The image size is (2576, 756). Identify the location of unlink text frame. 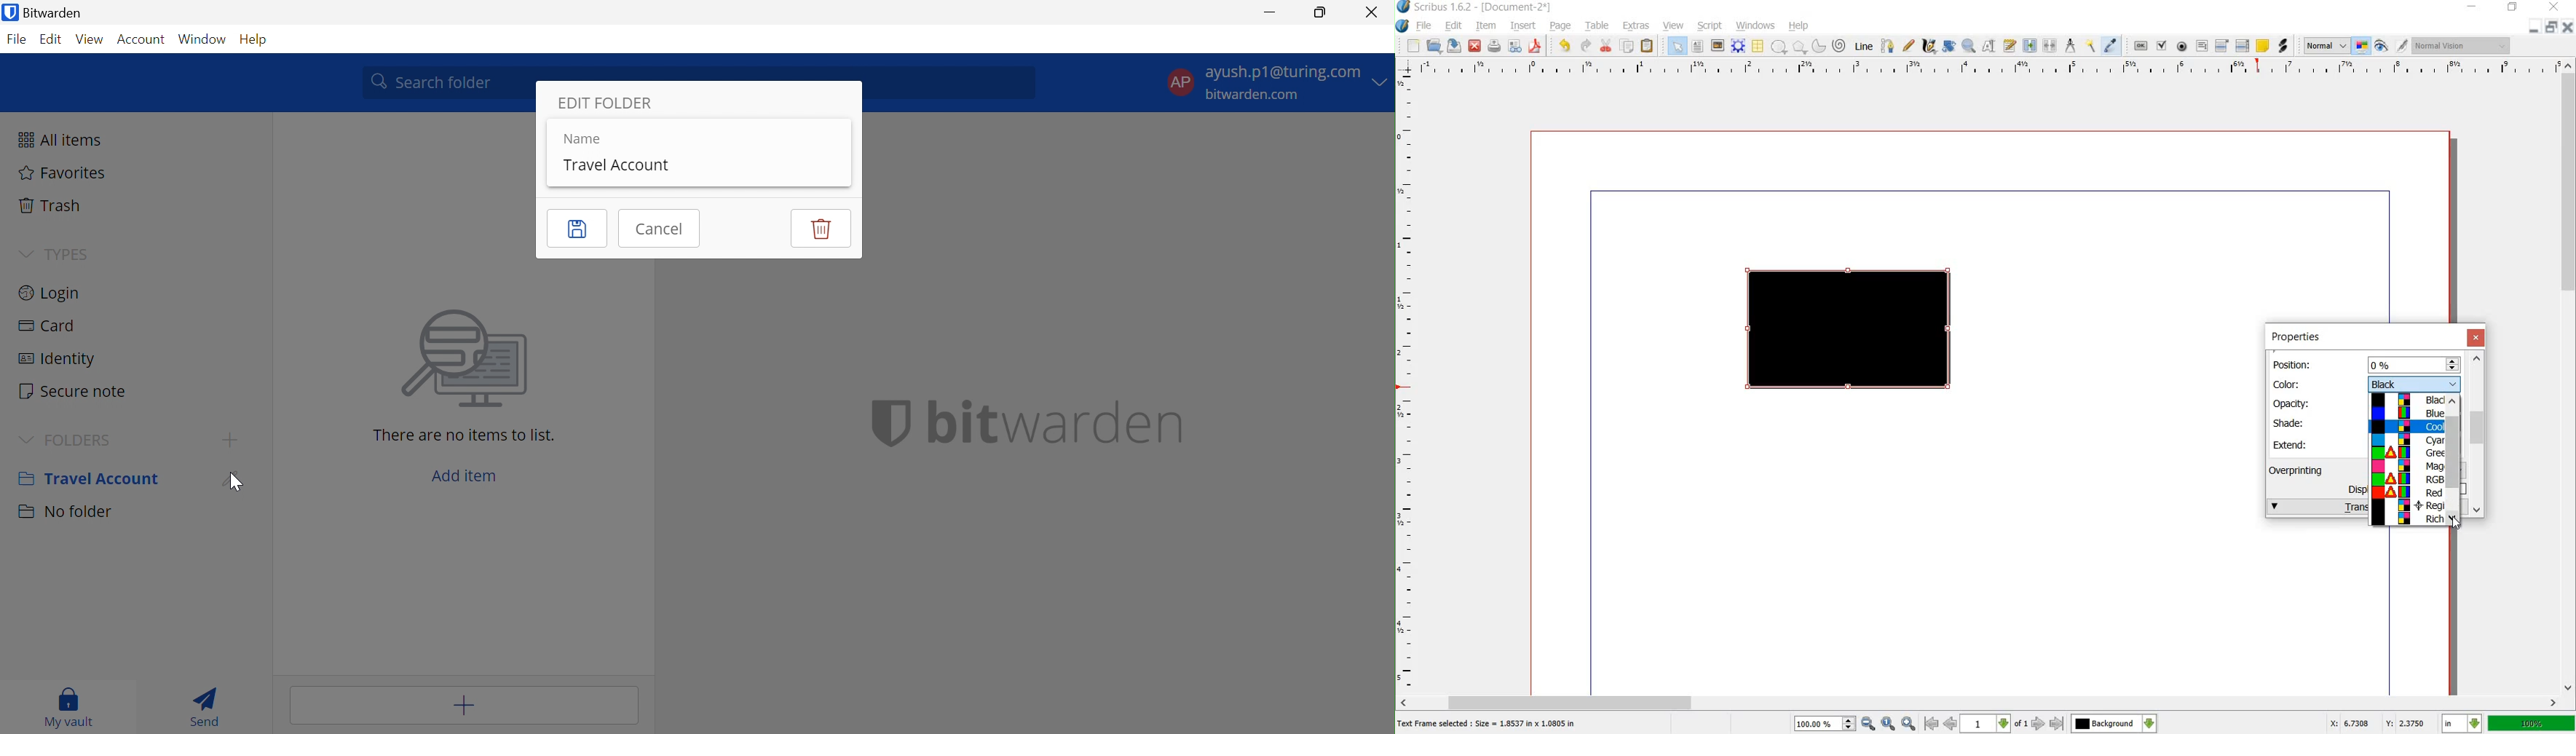
(2051, 46).